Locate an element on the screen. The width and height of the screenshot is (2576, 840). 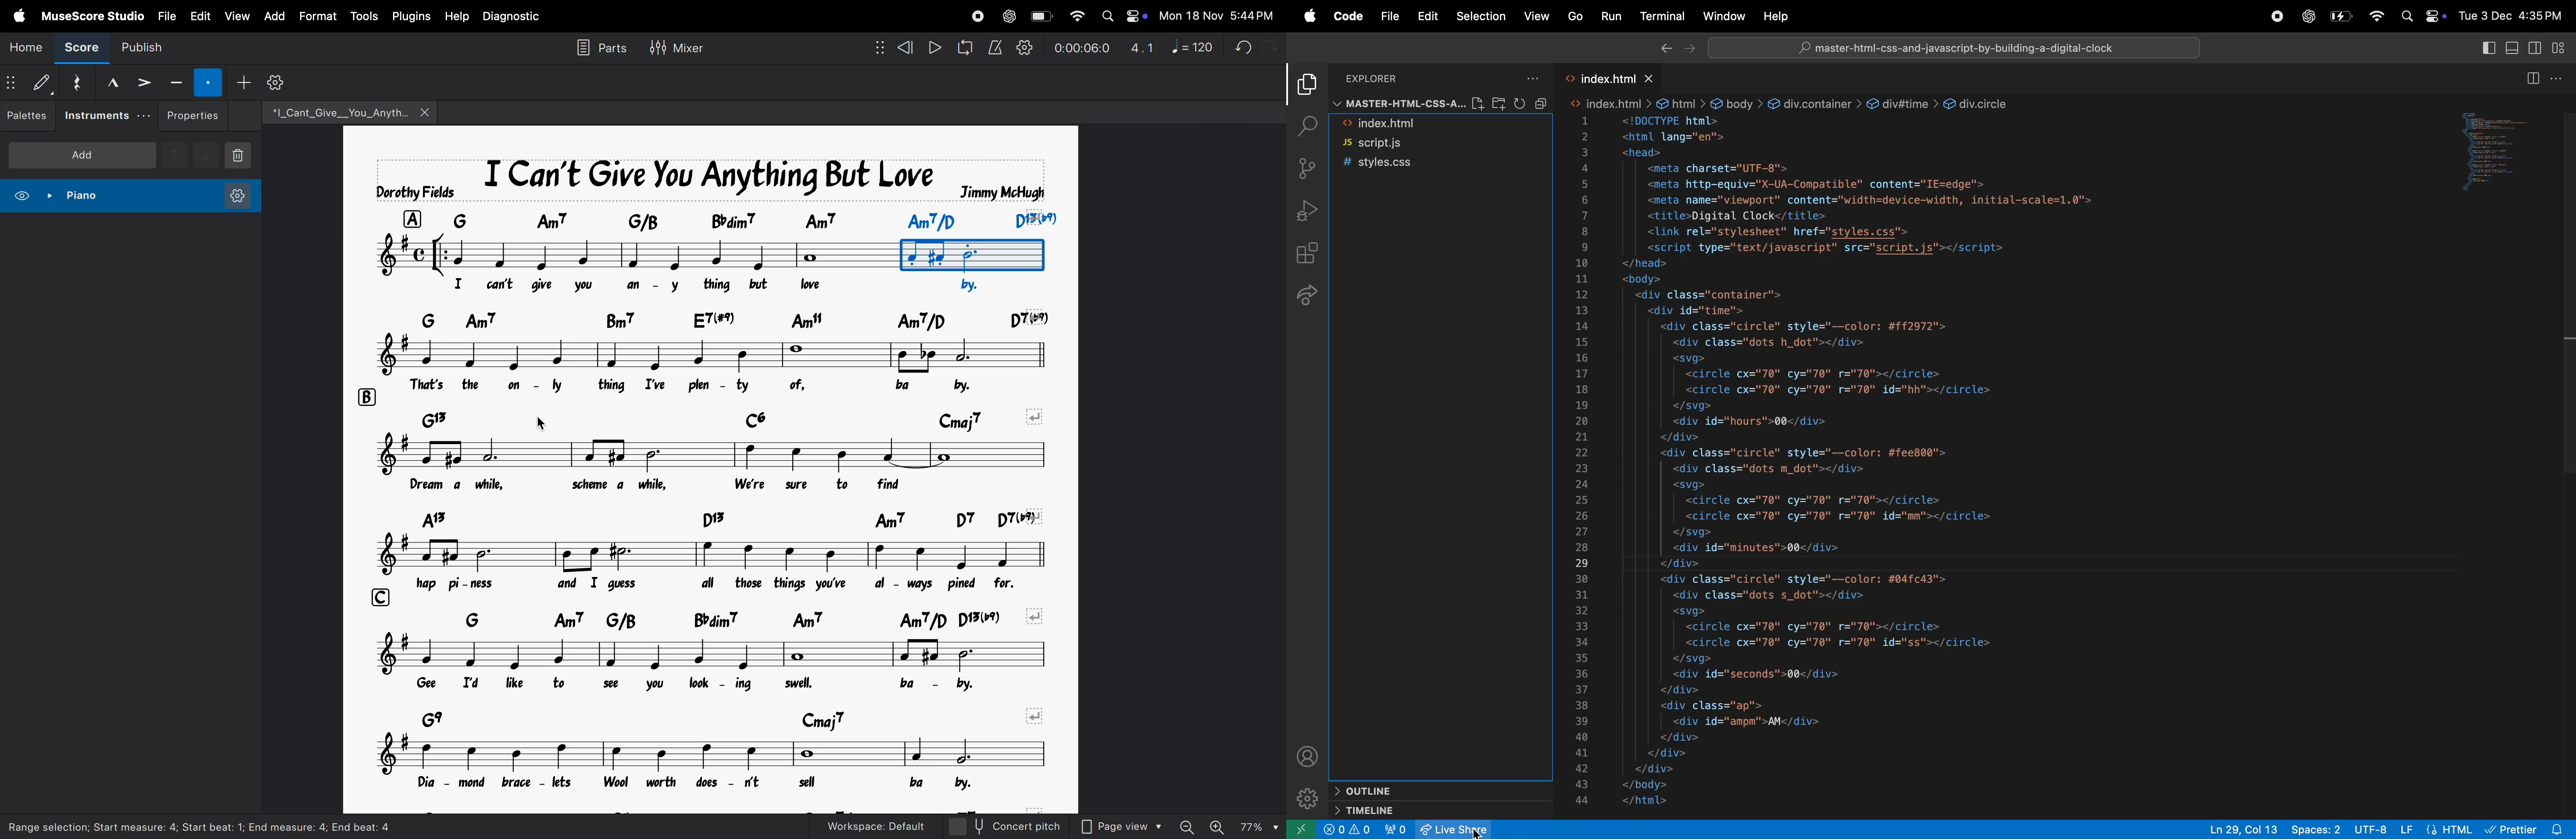
lyrics is located at coordinates (723, 685).